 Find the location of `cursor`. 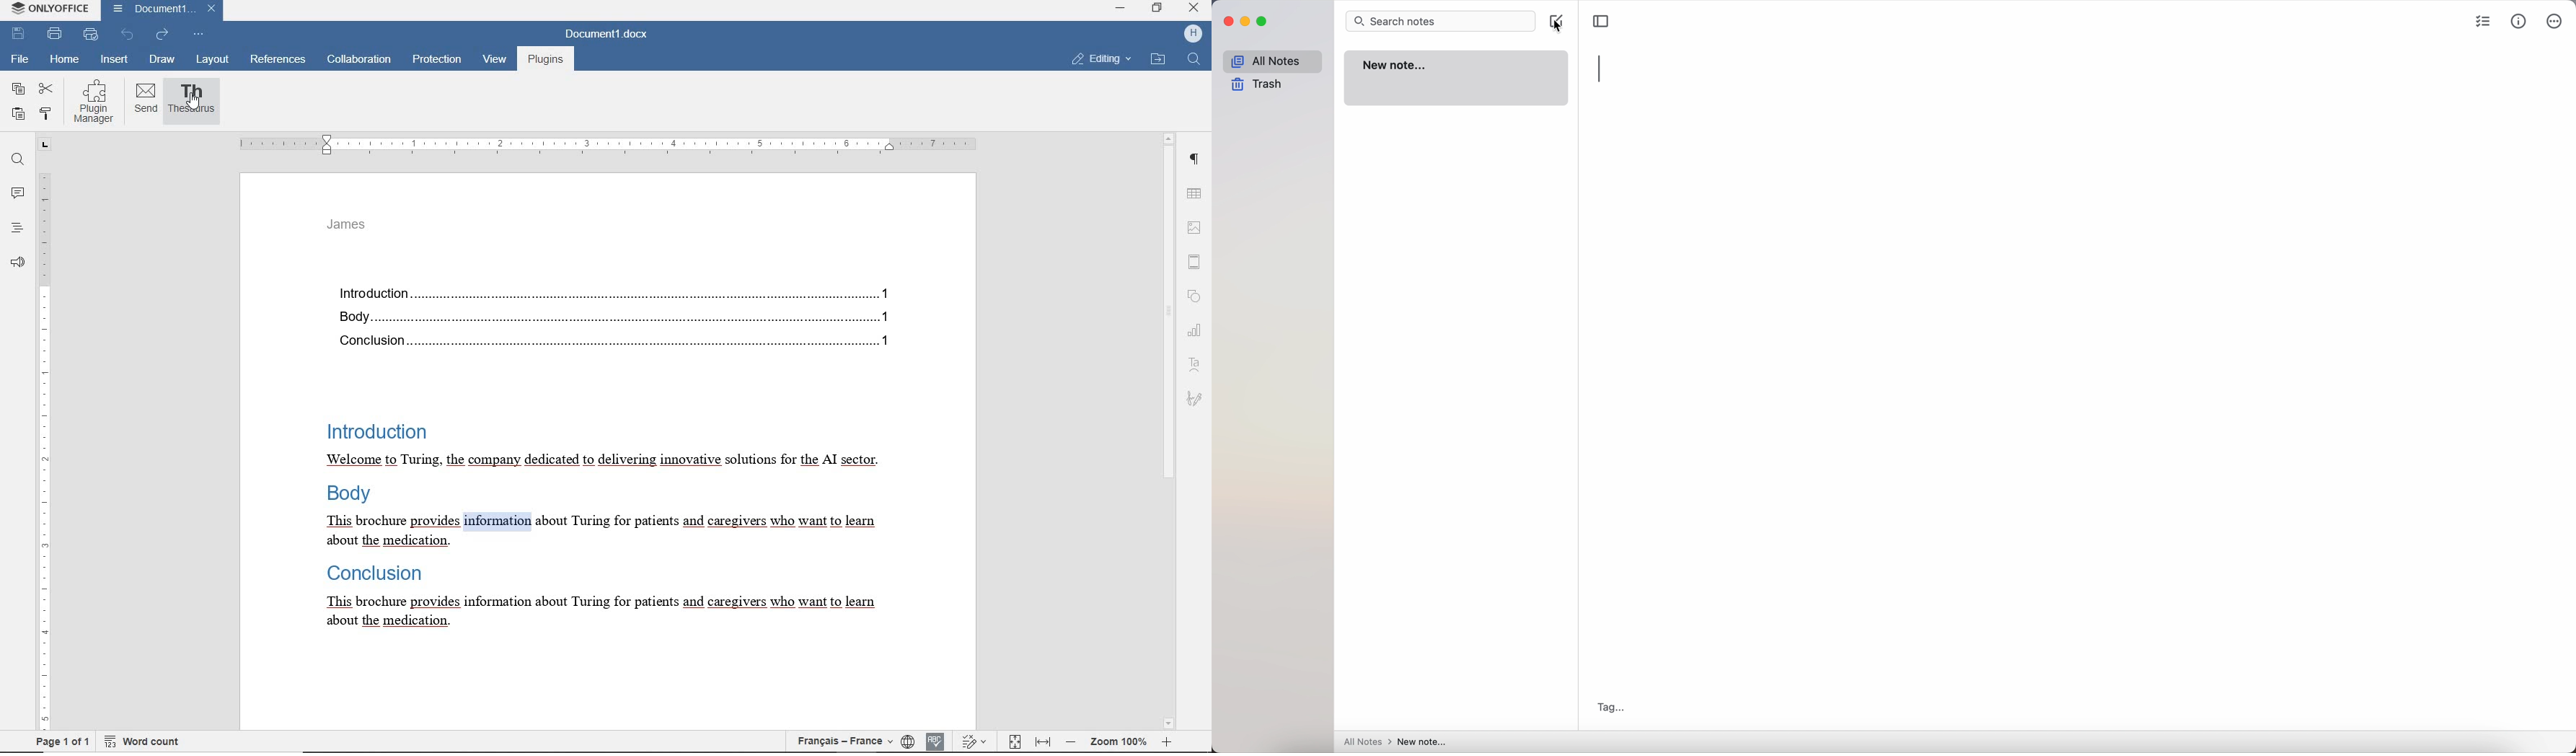

cursor is located at coordinates (1563, 24).